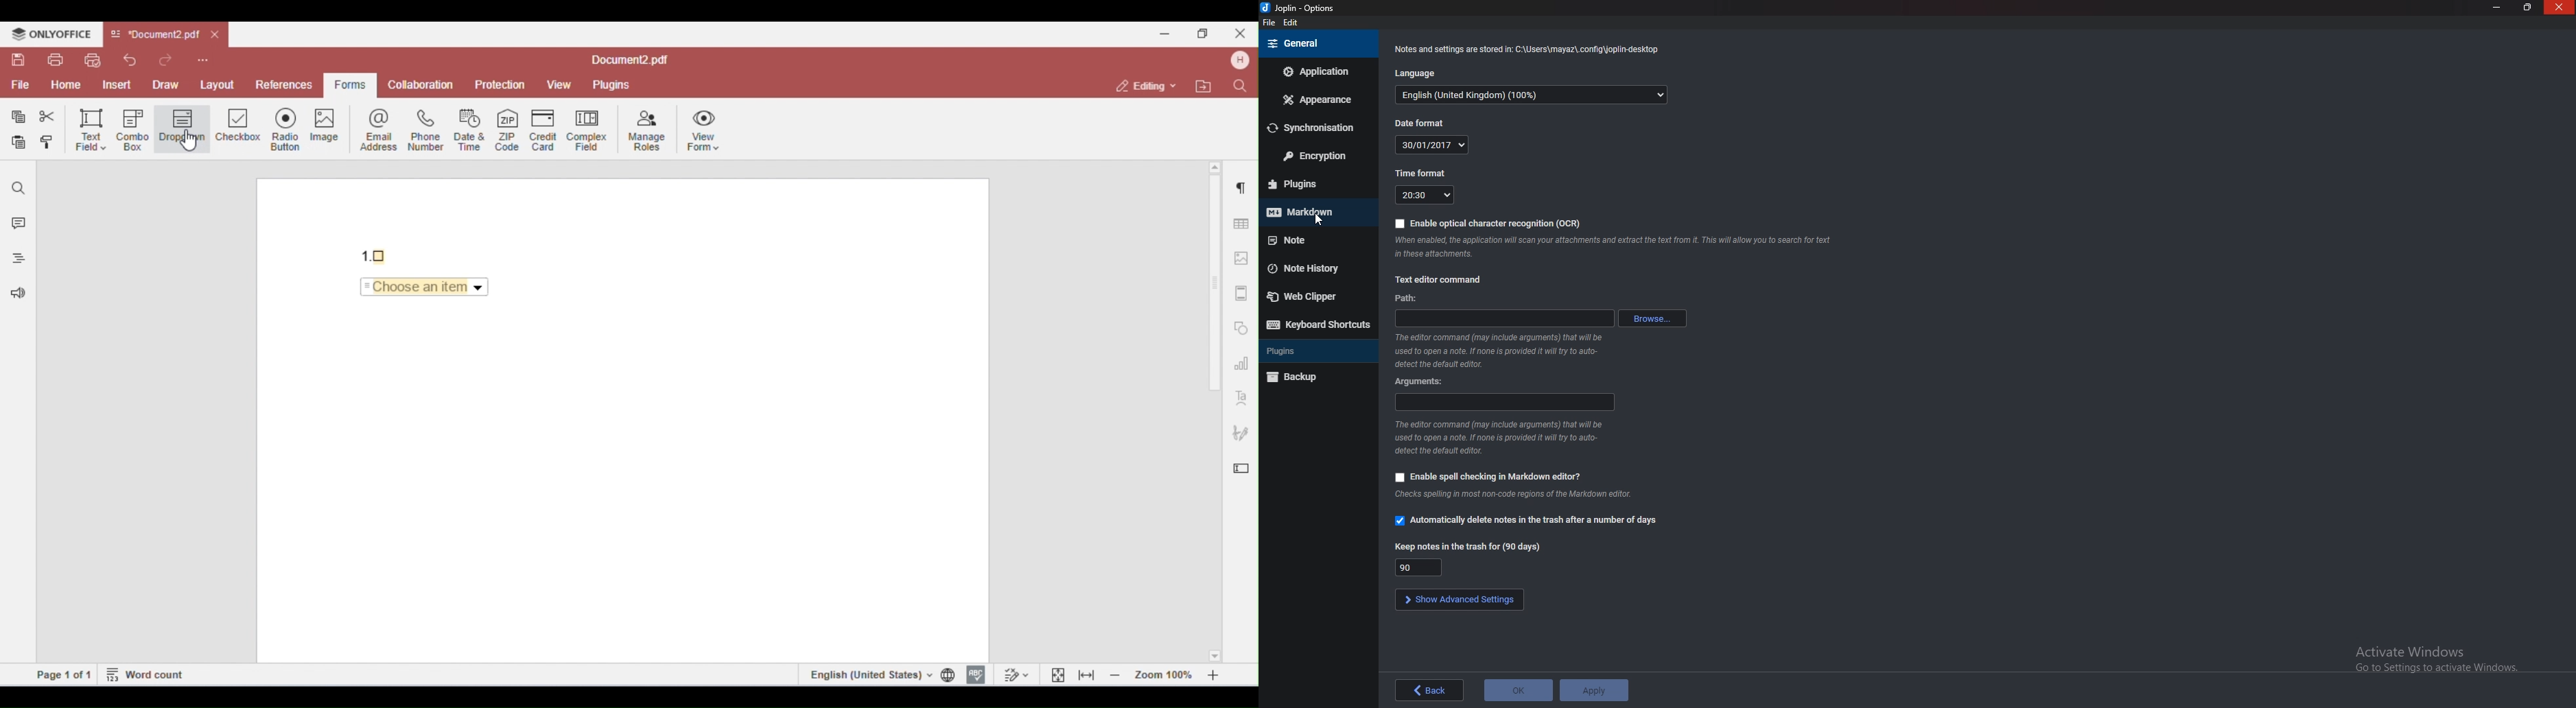 The image size is (2576, 728). I want to click on enable spell checking, so click(1492, 476).